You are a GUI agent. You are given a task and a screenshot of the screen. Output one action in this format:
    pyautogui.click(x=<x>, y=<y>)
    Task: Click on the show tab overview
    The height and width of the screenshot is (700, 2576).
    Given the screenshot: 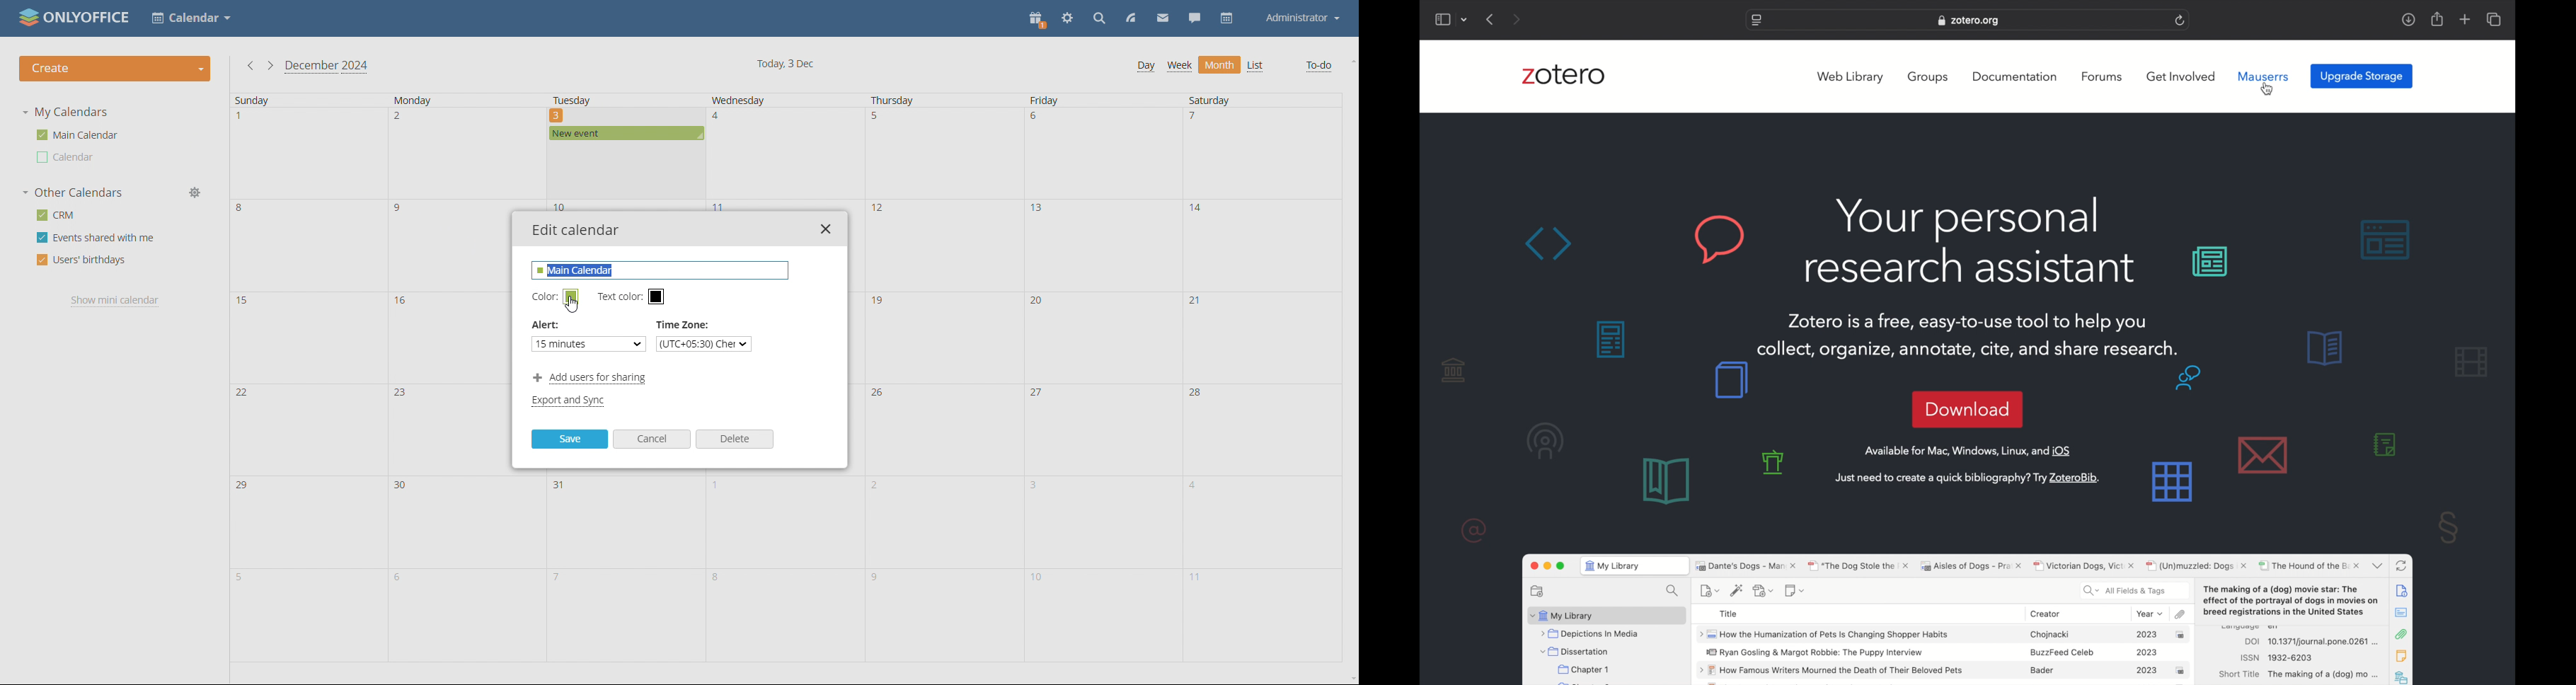 What is the action you would take?
    pyautogui.click(x=2494, y=19)
    